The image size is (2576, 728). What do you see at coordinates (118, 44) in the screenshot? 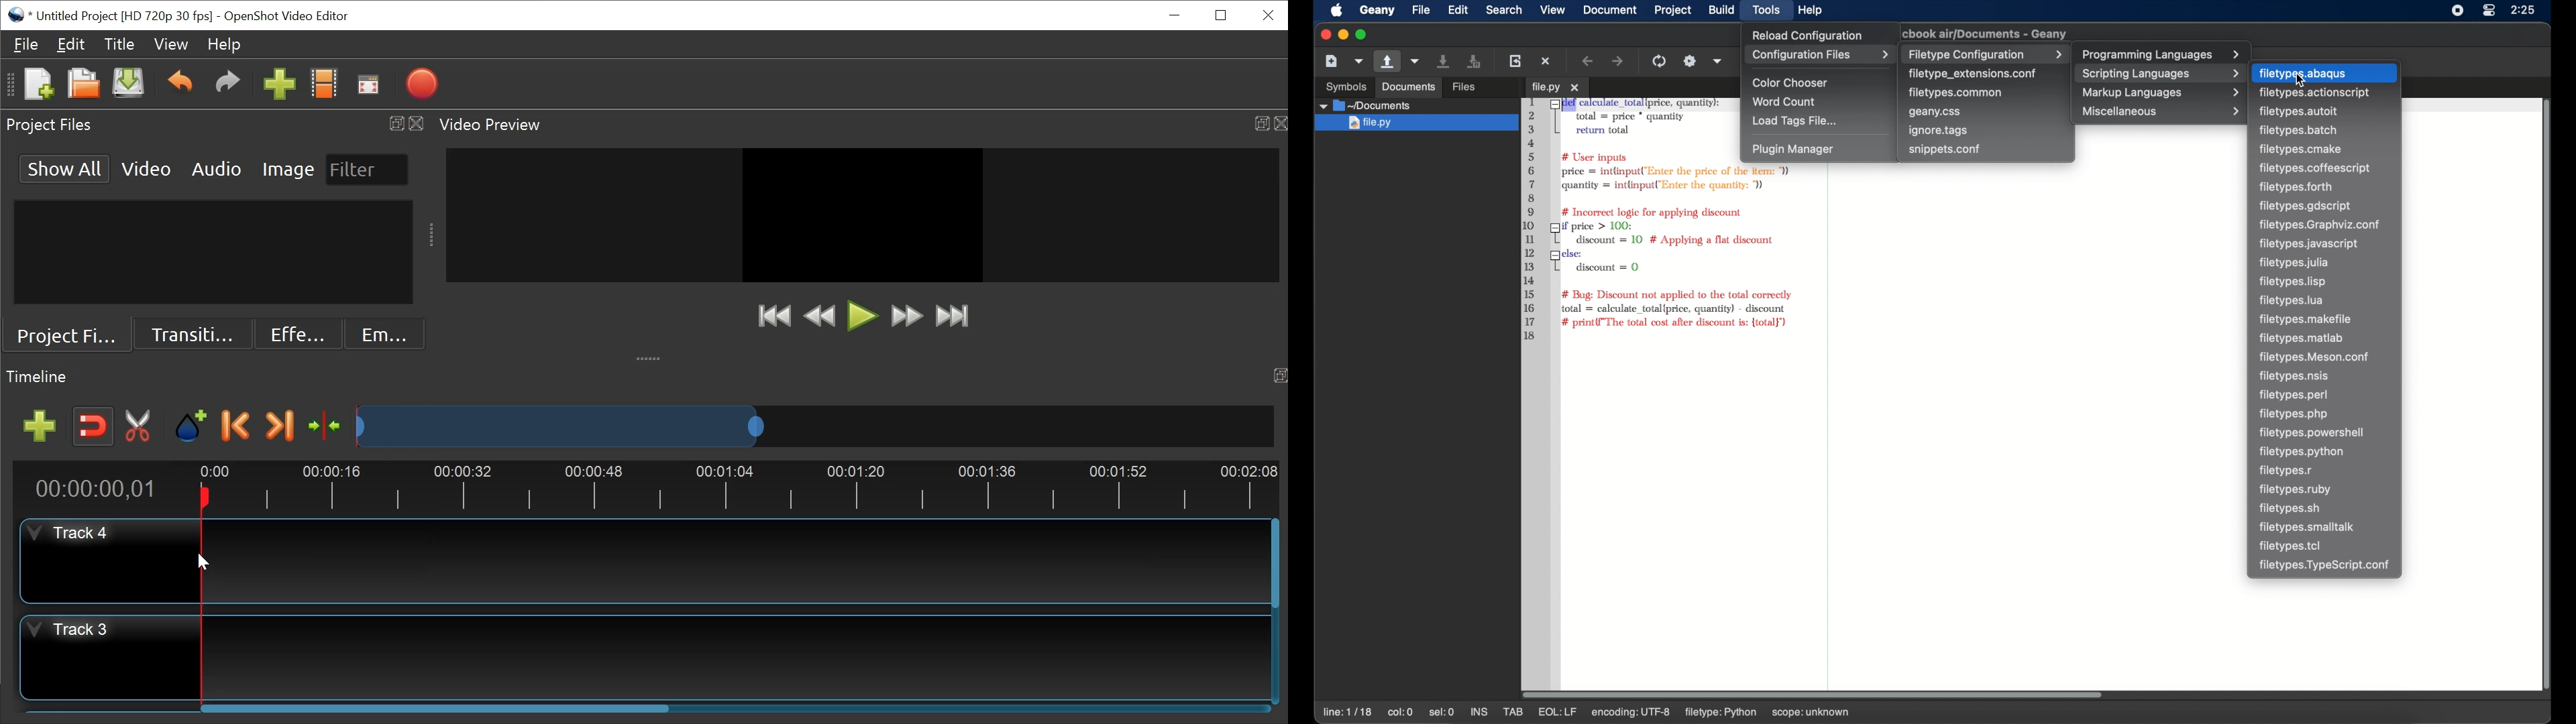
I see `Title` at bounding box center [118, 44].